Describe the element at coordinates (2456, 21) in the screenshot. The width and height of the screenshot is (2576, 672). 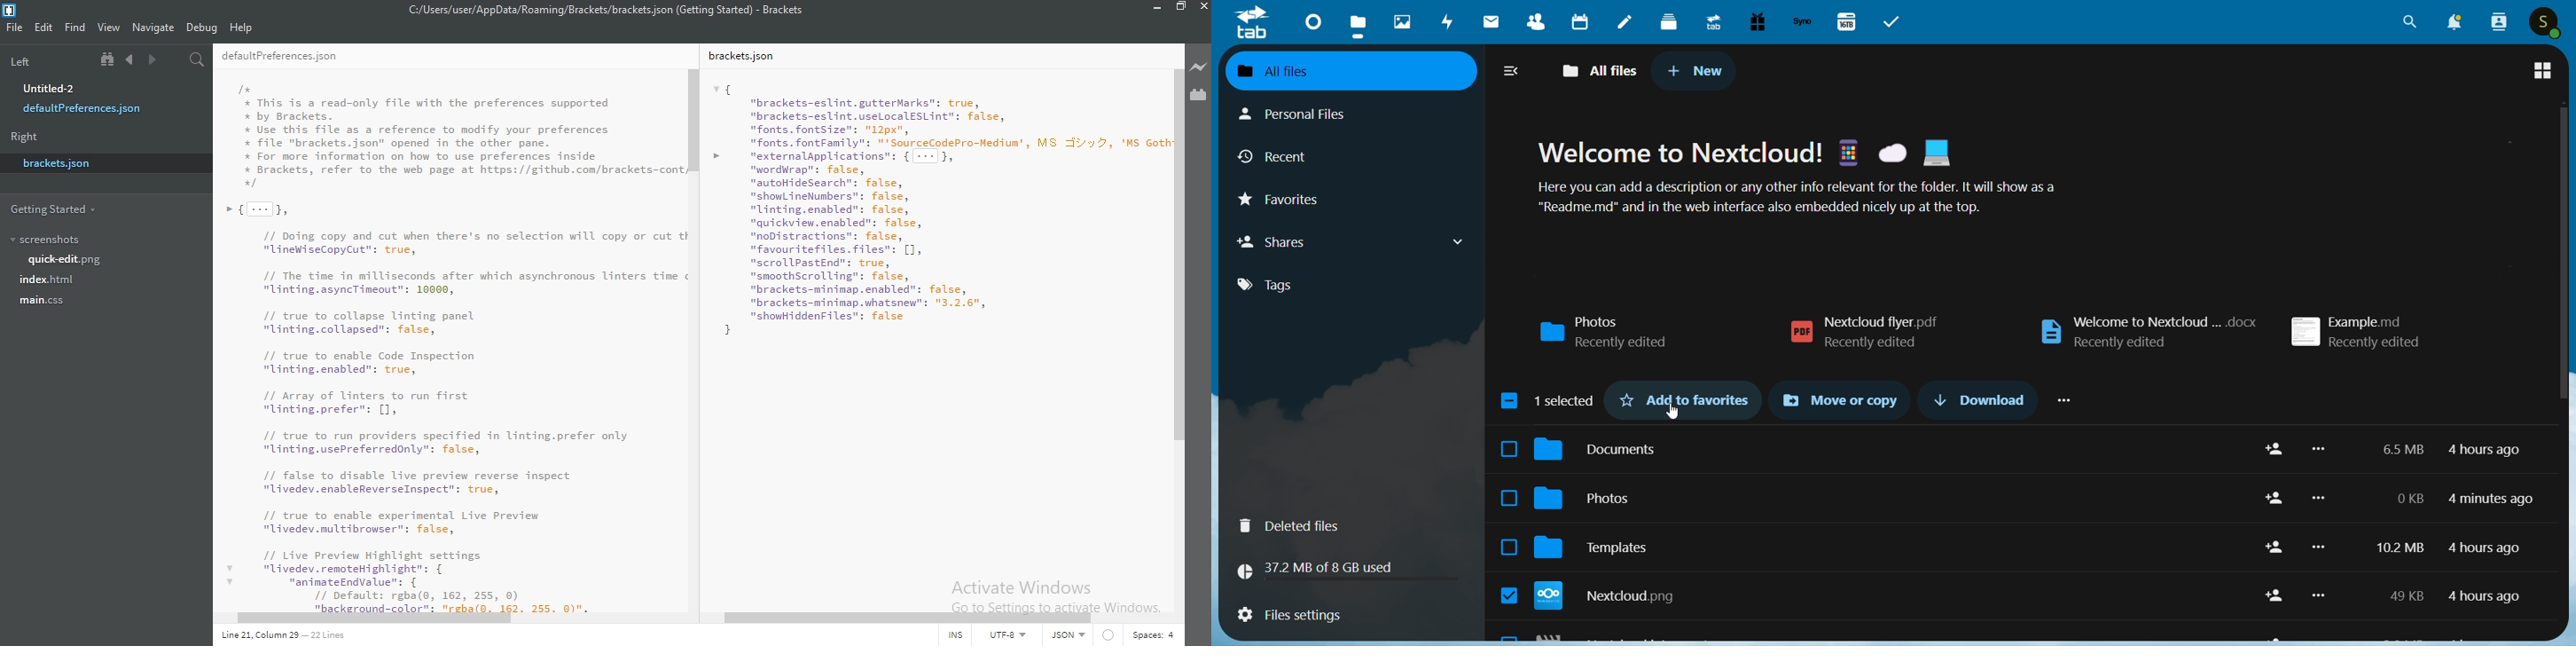
I see `notification` at that location.